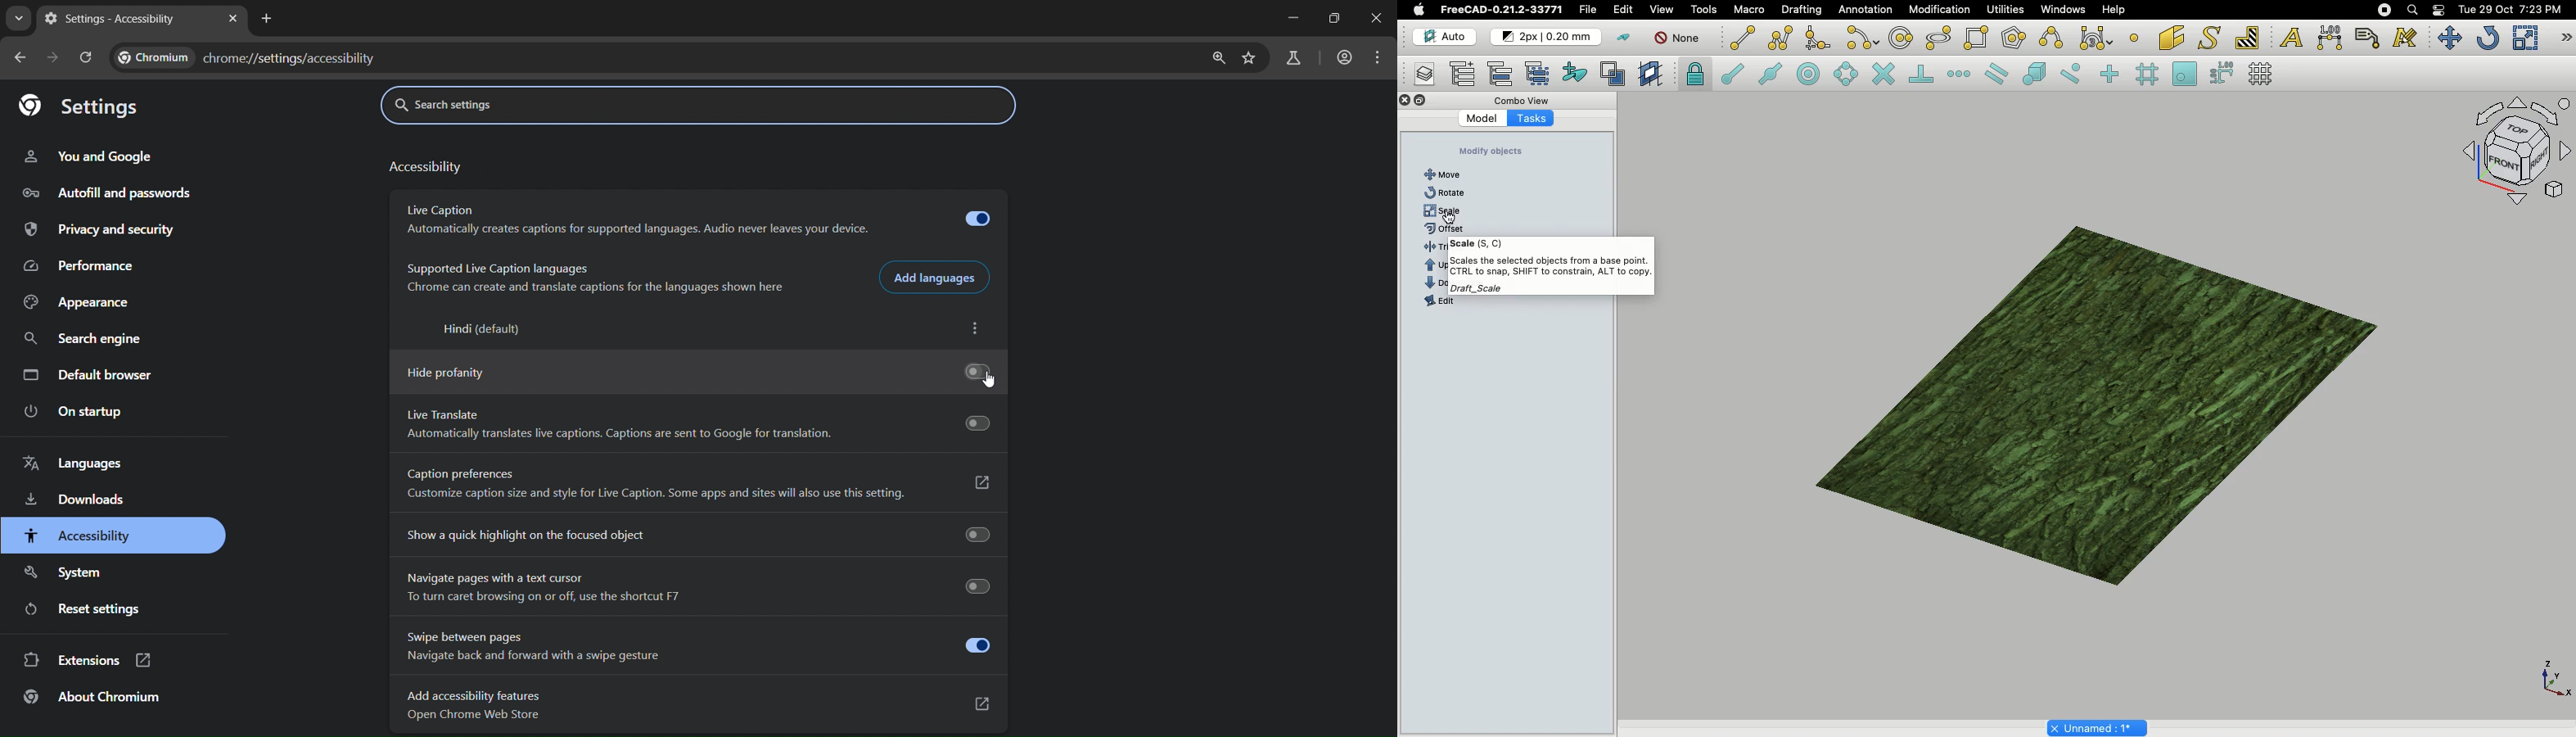 The height and width of the screenshot is (756, 2576). I want to click on go forward one page, so click(52, 58).